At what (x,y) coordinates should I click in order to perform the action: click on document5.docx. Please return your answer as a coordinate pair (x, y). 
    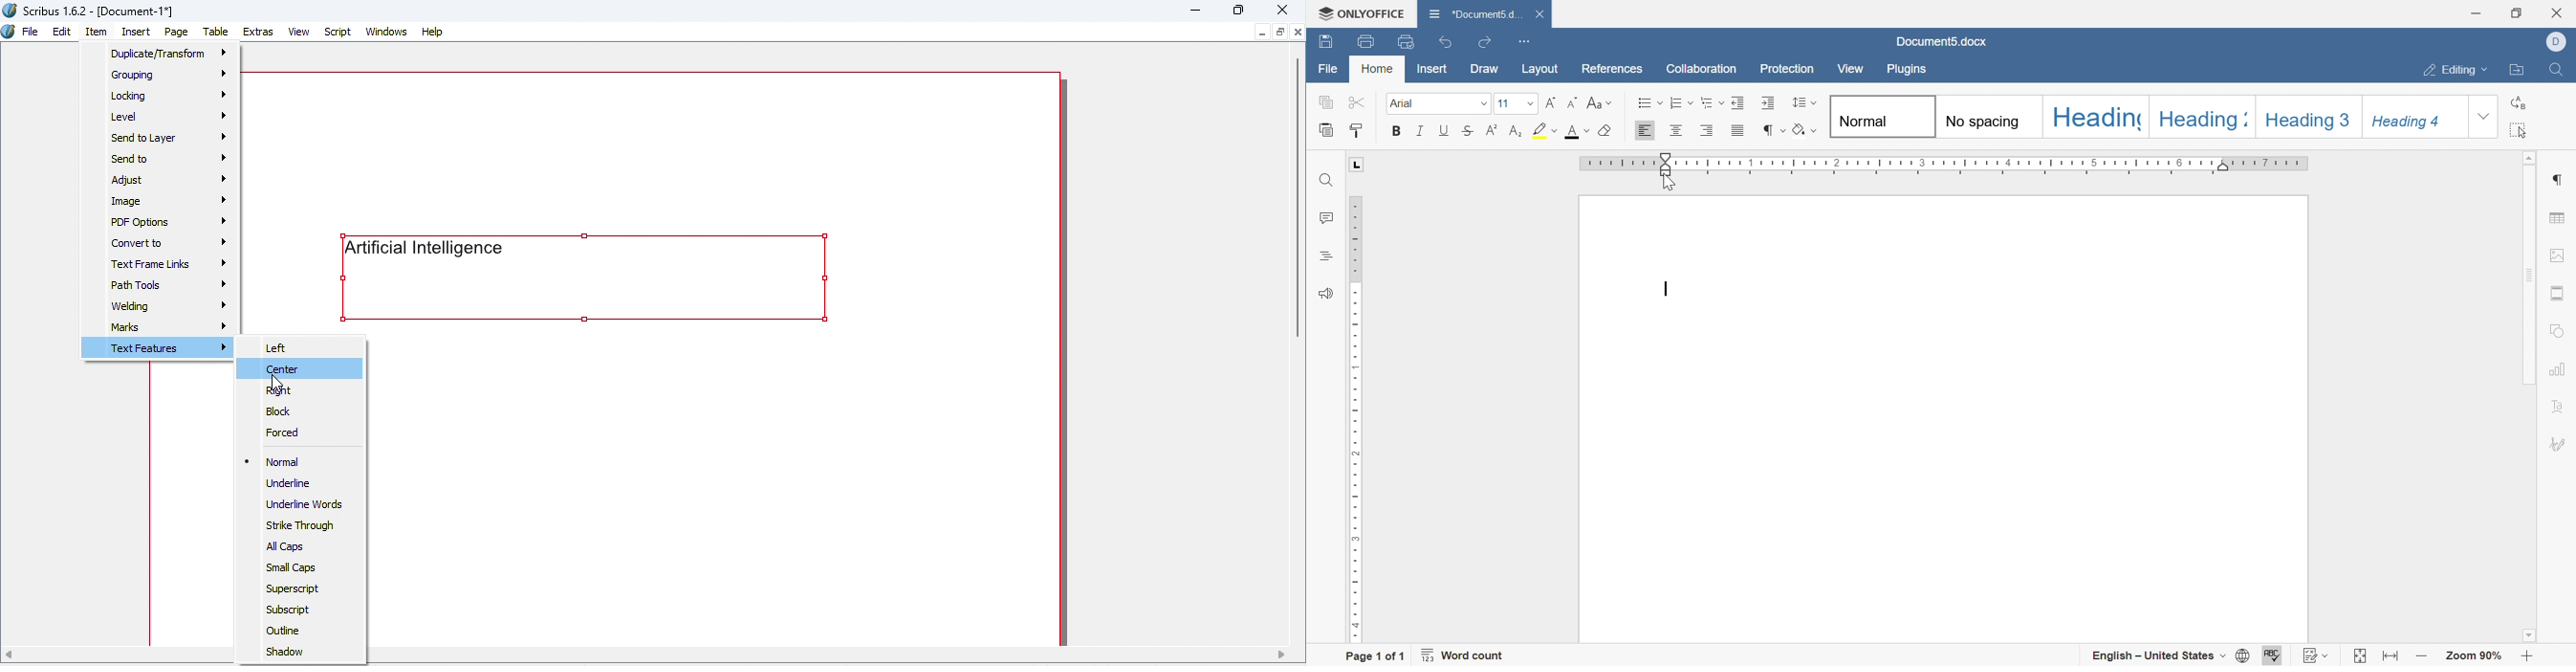
    Looking at the image, I should click on (1944, 42).